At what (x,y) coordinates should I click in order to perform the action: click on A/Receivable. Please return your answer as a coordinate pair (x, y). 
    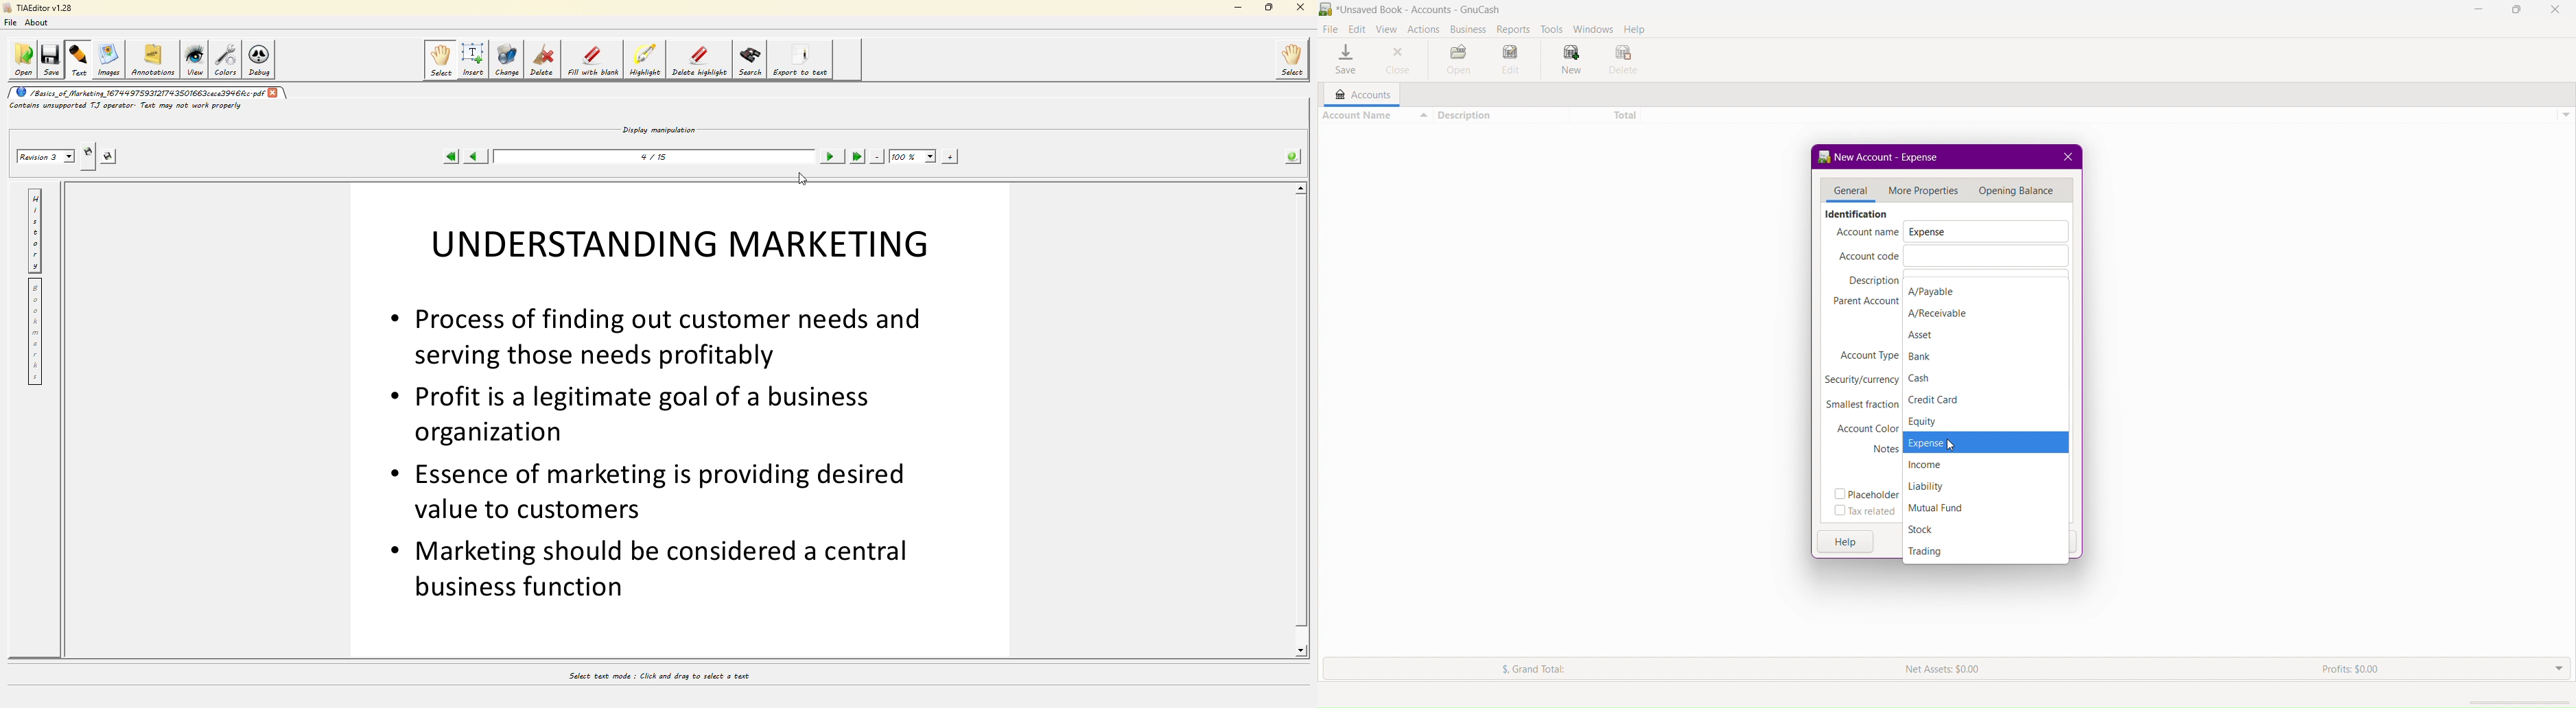
    Looking at the image, I should click on (1948, 313).